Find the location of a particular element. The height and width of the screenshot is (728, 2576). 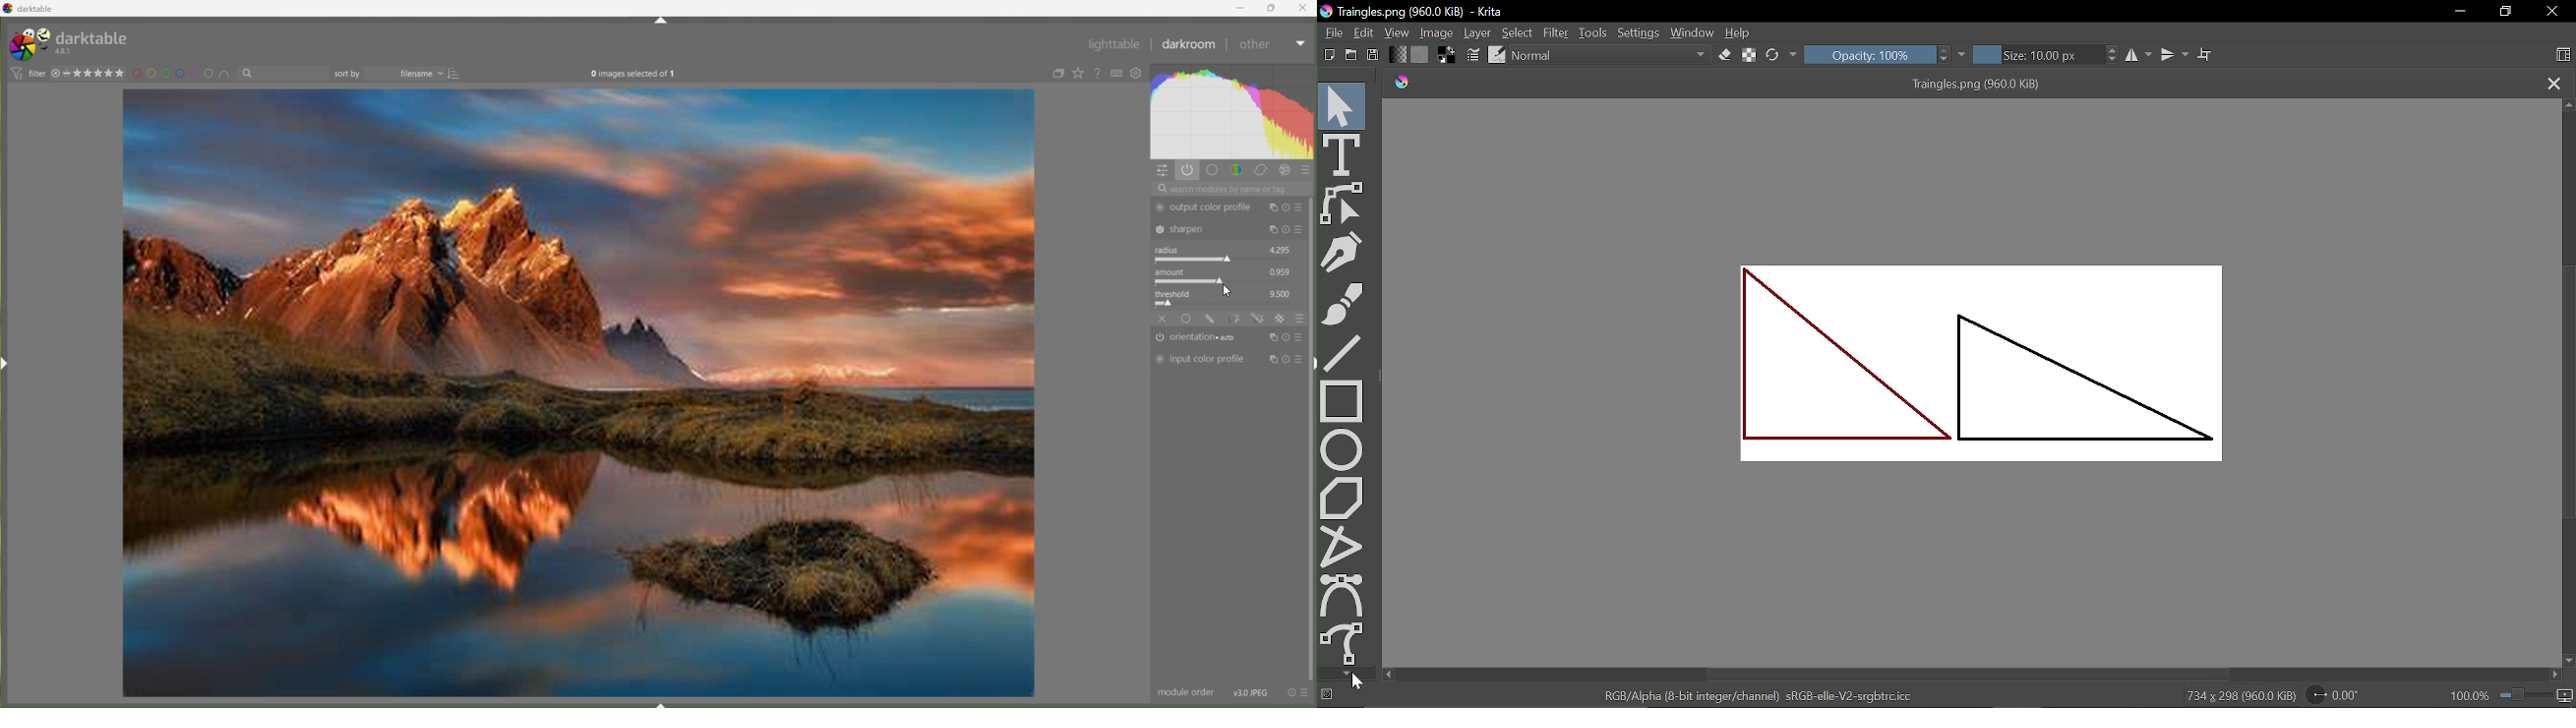

Selection tool is located at coordinates (1343, 104).